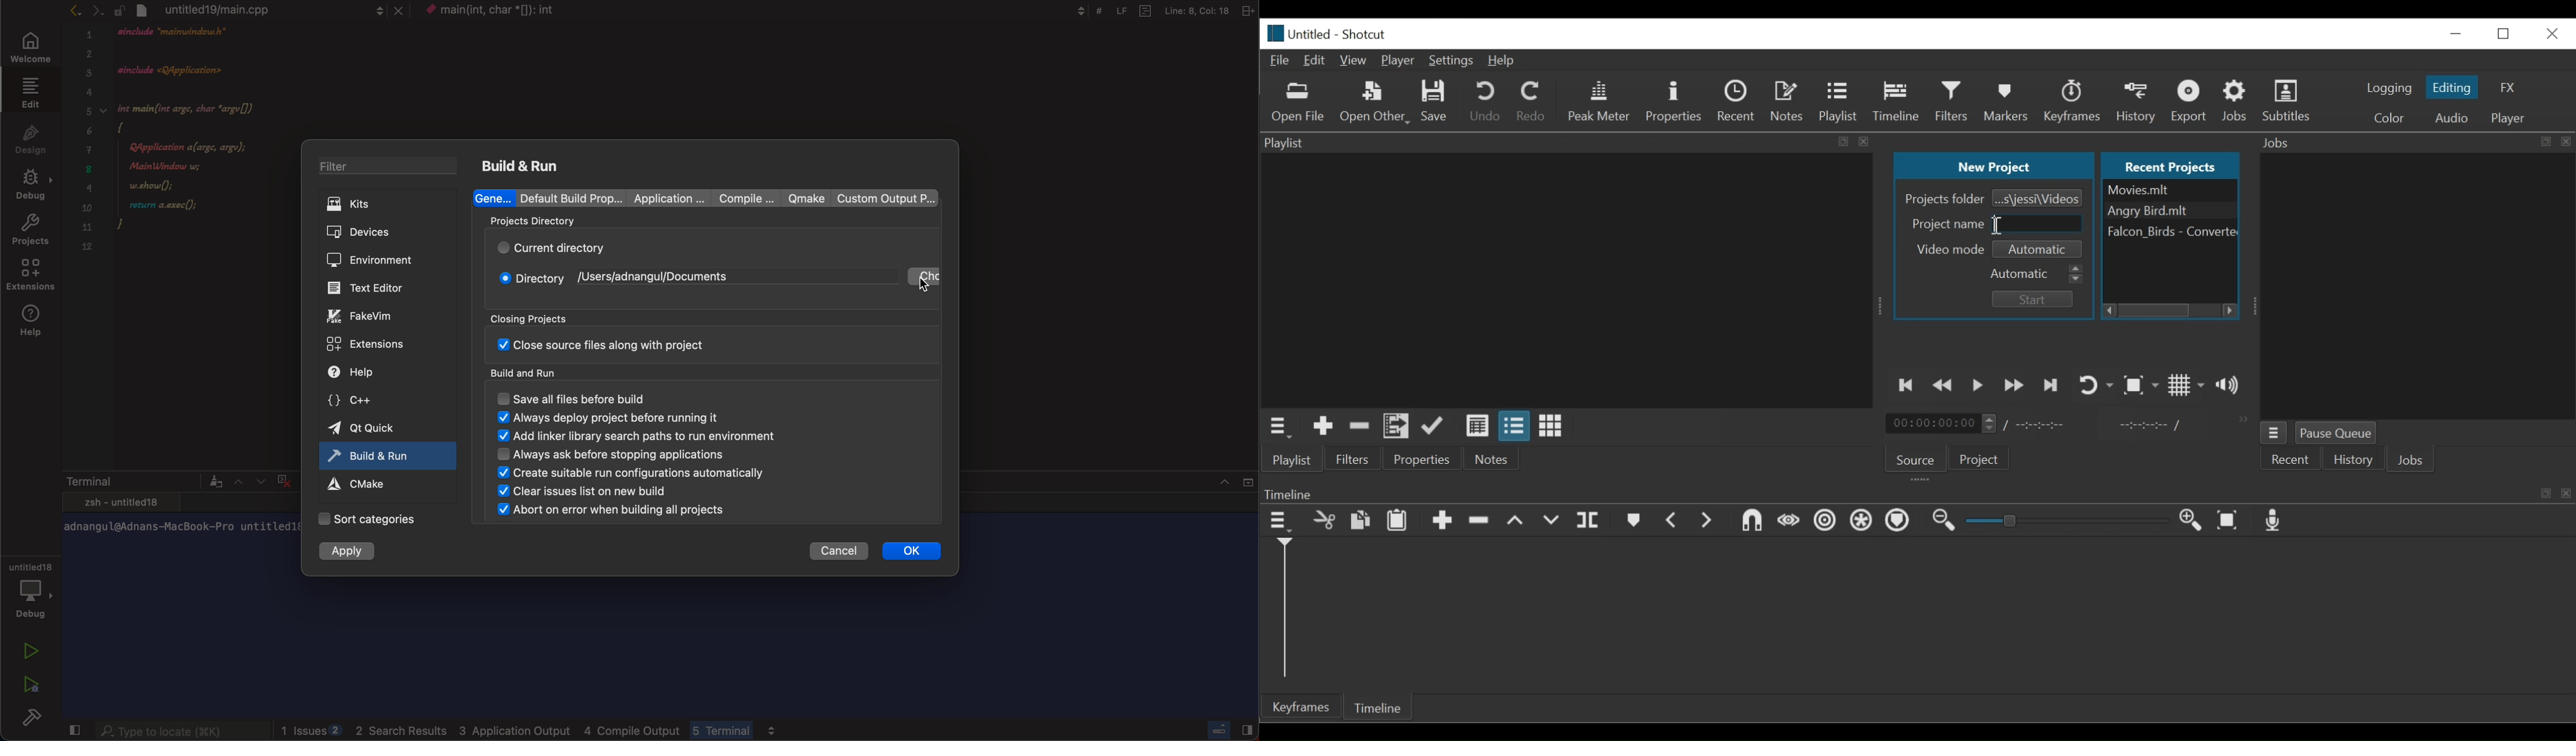  What do you see at coordinates (2340, 432) in the screenshot?
I see `Pause Queue` at bounding box center [2340, 432].